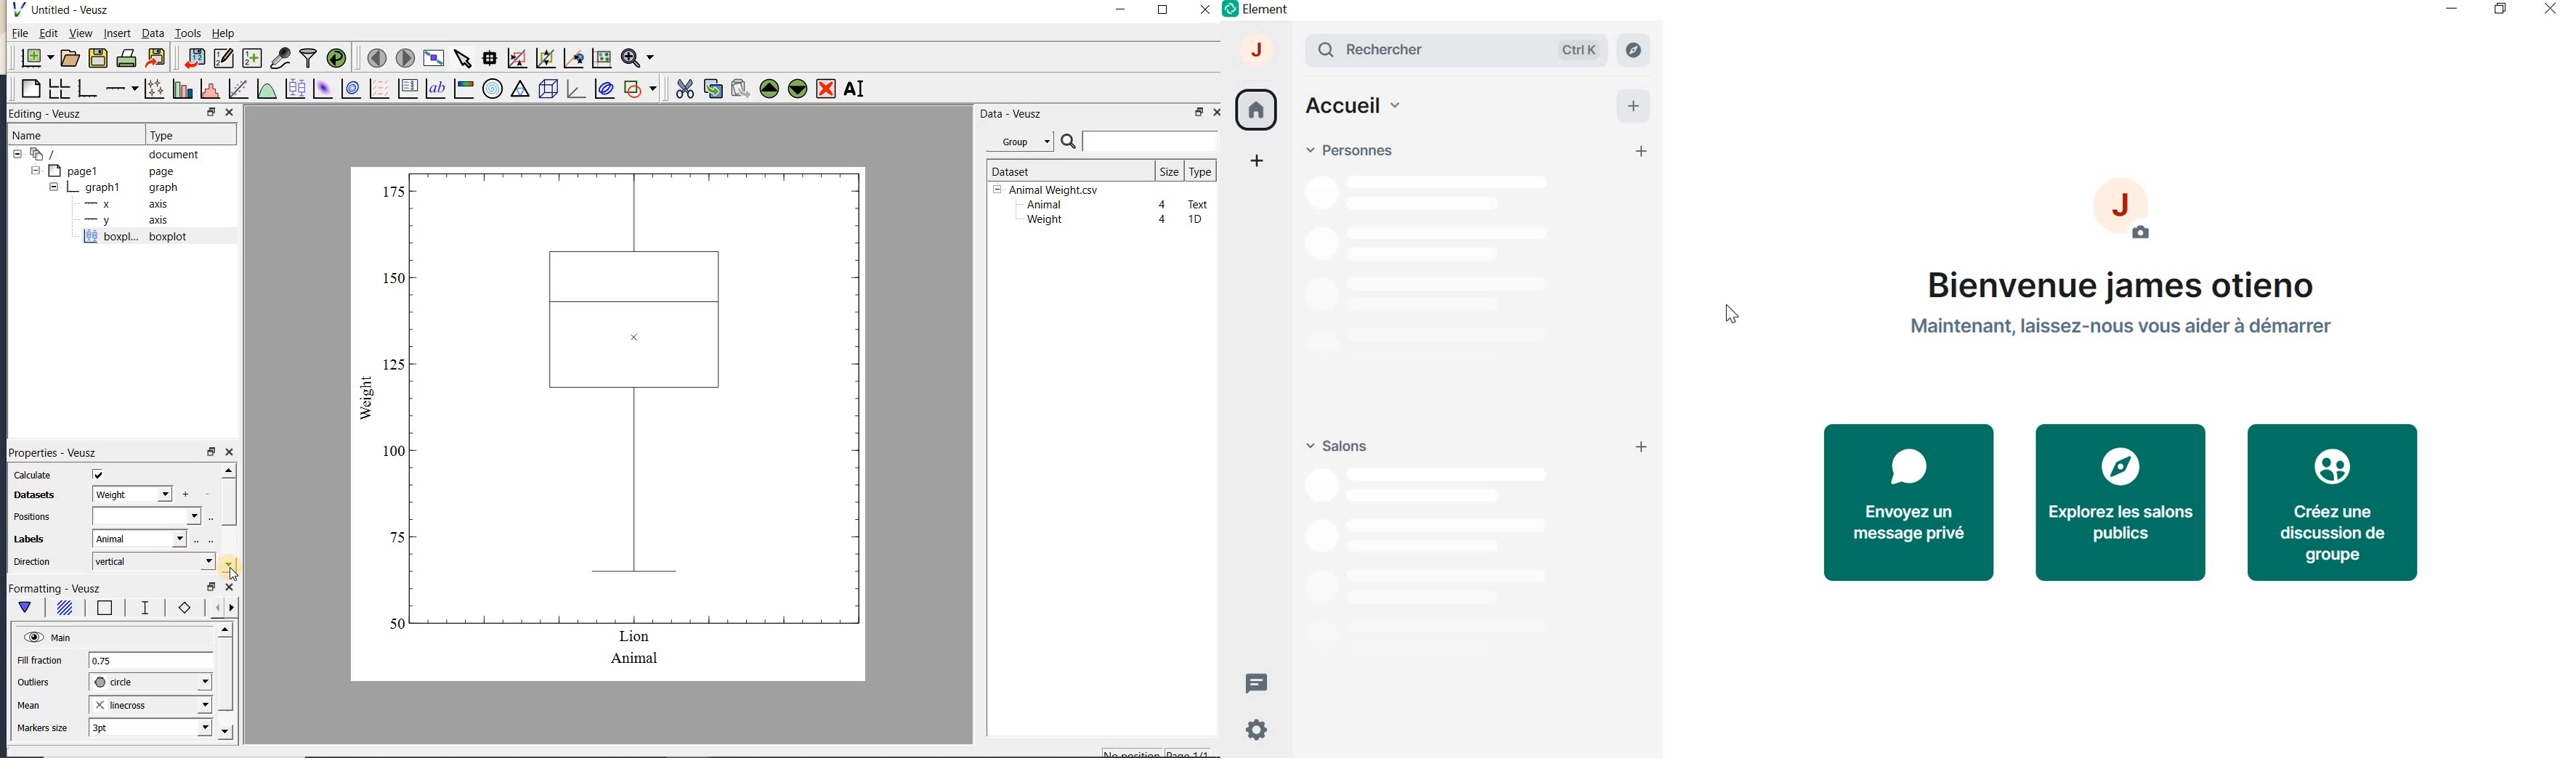 Image resolution: width=2576 pixels, height=784 pixels. Describe the element at coordinates (2126, 312) in the screenshot. I see `Bienvenue james otieno, Maintenant, lassiez-nous vous aider a demarrer` at that location.